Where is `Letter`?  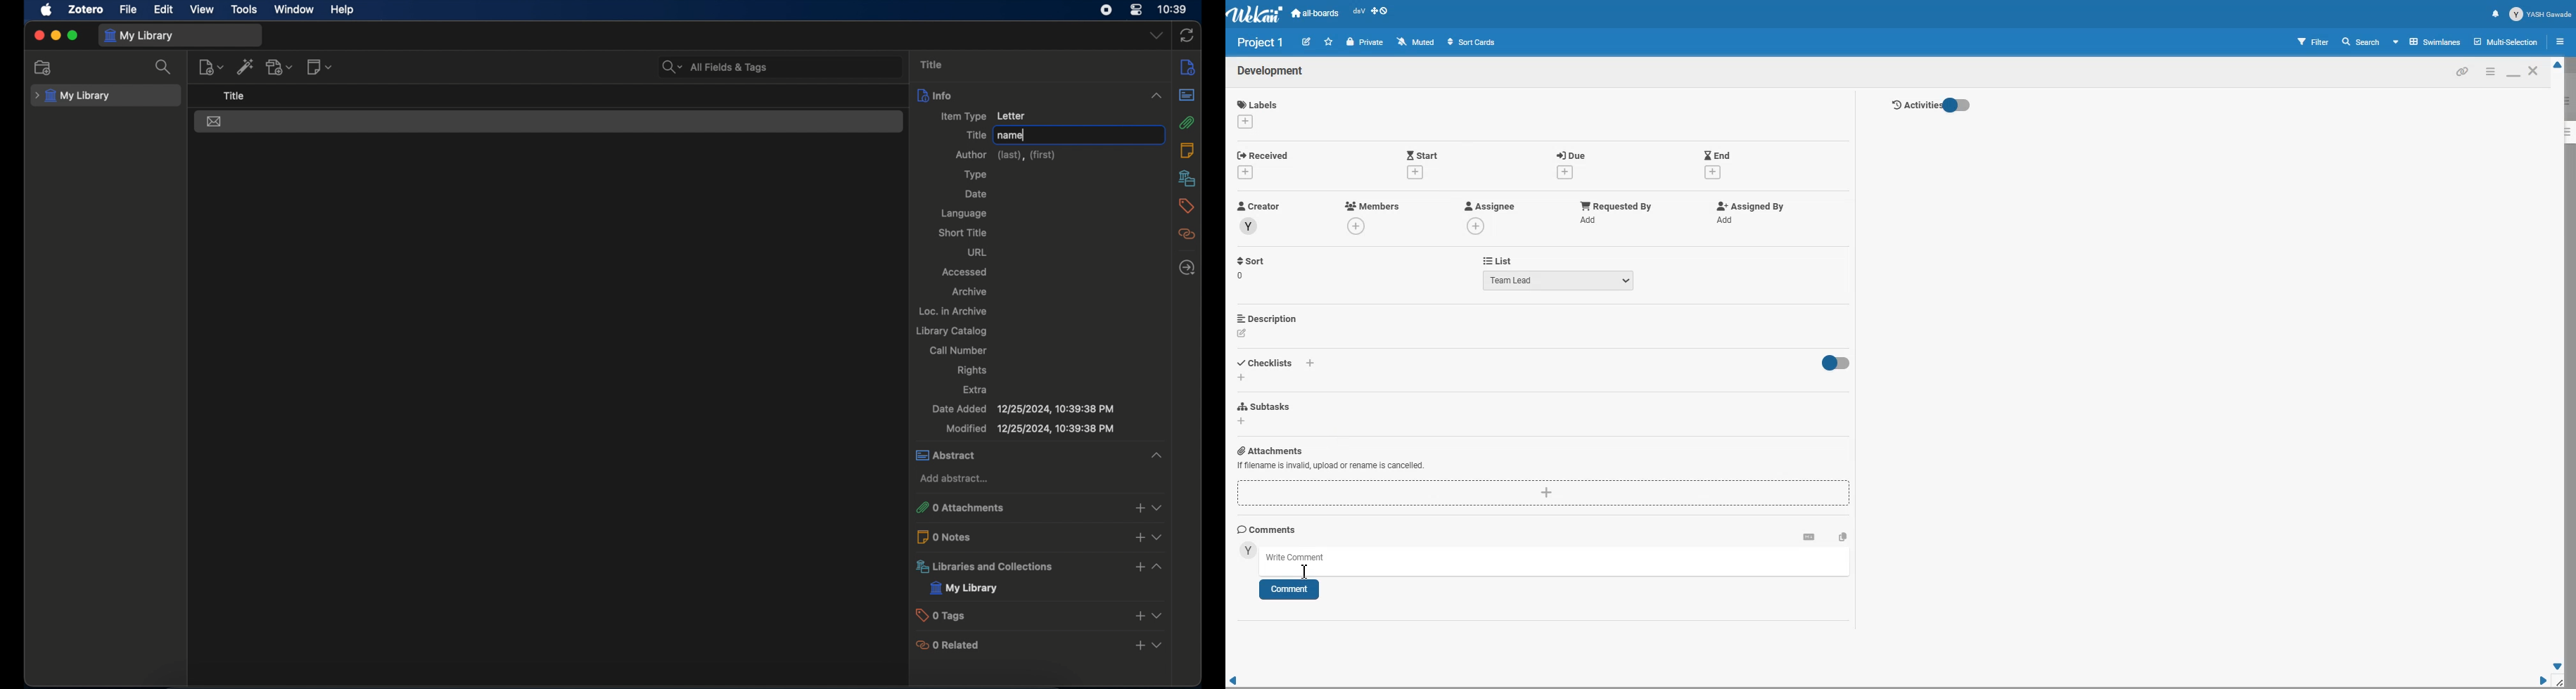
Letter is located at coordinates (1019, 115).